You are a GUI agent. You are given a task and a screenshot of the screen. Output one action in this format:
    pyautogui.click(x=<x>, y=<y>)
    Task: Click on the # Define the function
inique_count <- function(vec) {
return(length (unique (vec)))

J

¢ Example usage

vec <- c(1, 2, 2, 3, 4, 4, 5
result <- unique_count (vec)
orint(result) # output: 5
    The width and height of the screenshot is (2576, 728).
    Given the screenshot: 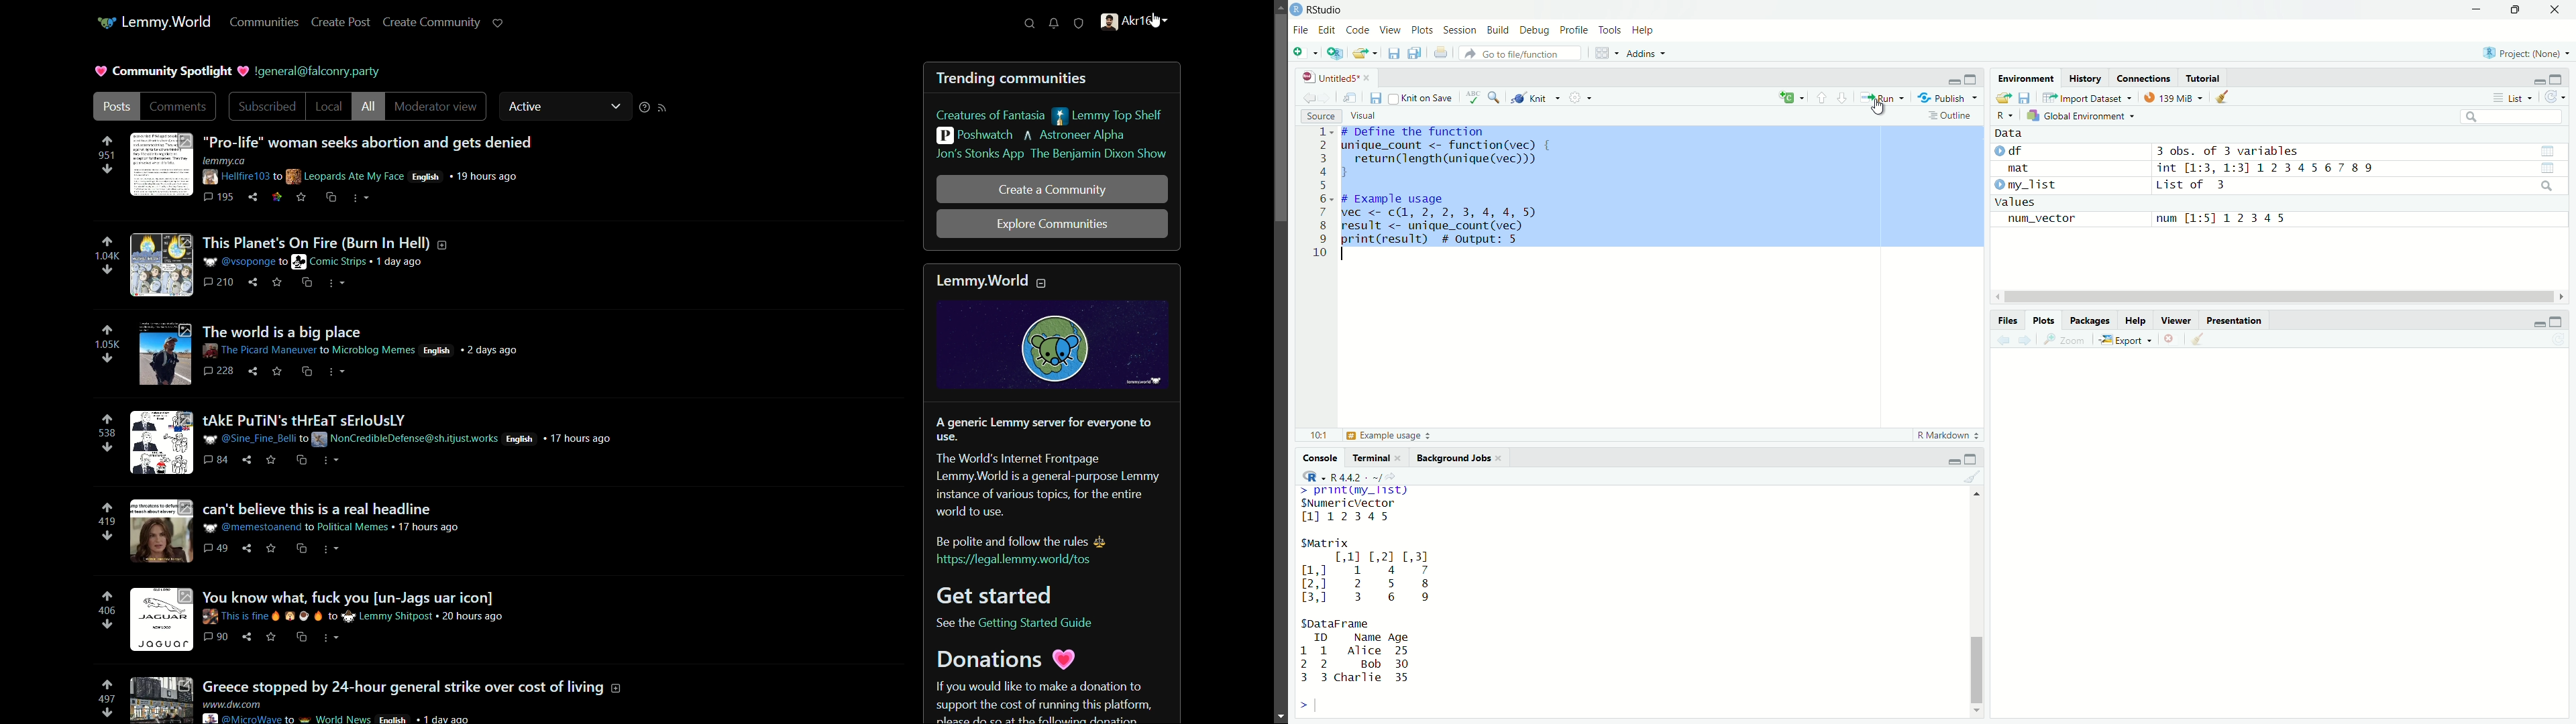 What is the action you would take?
    pyautogui.click(x=1444, y=190)
    